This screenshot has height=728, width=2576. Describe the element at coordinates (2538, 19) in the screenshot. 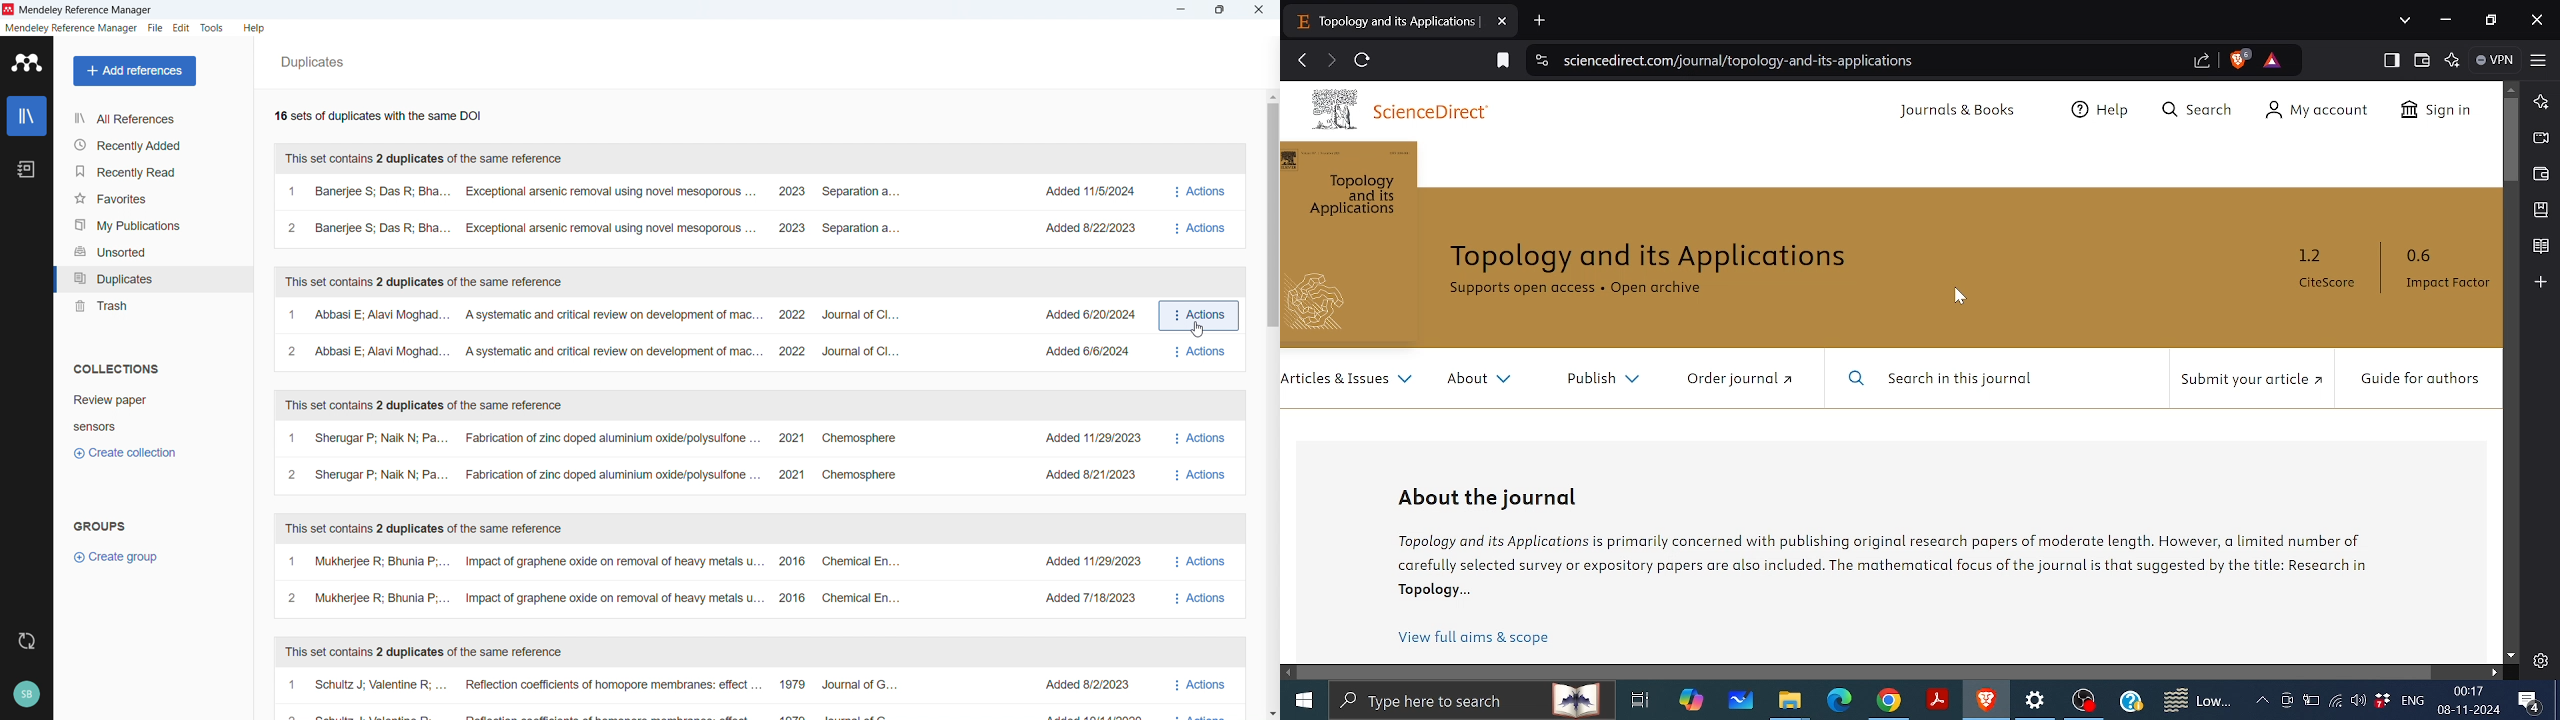

I see `Close` at that location.